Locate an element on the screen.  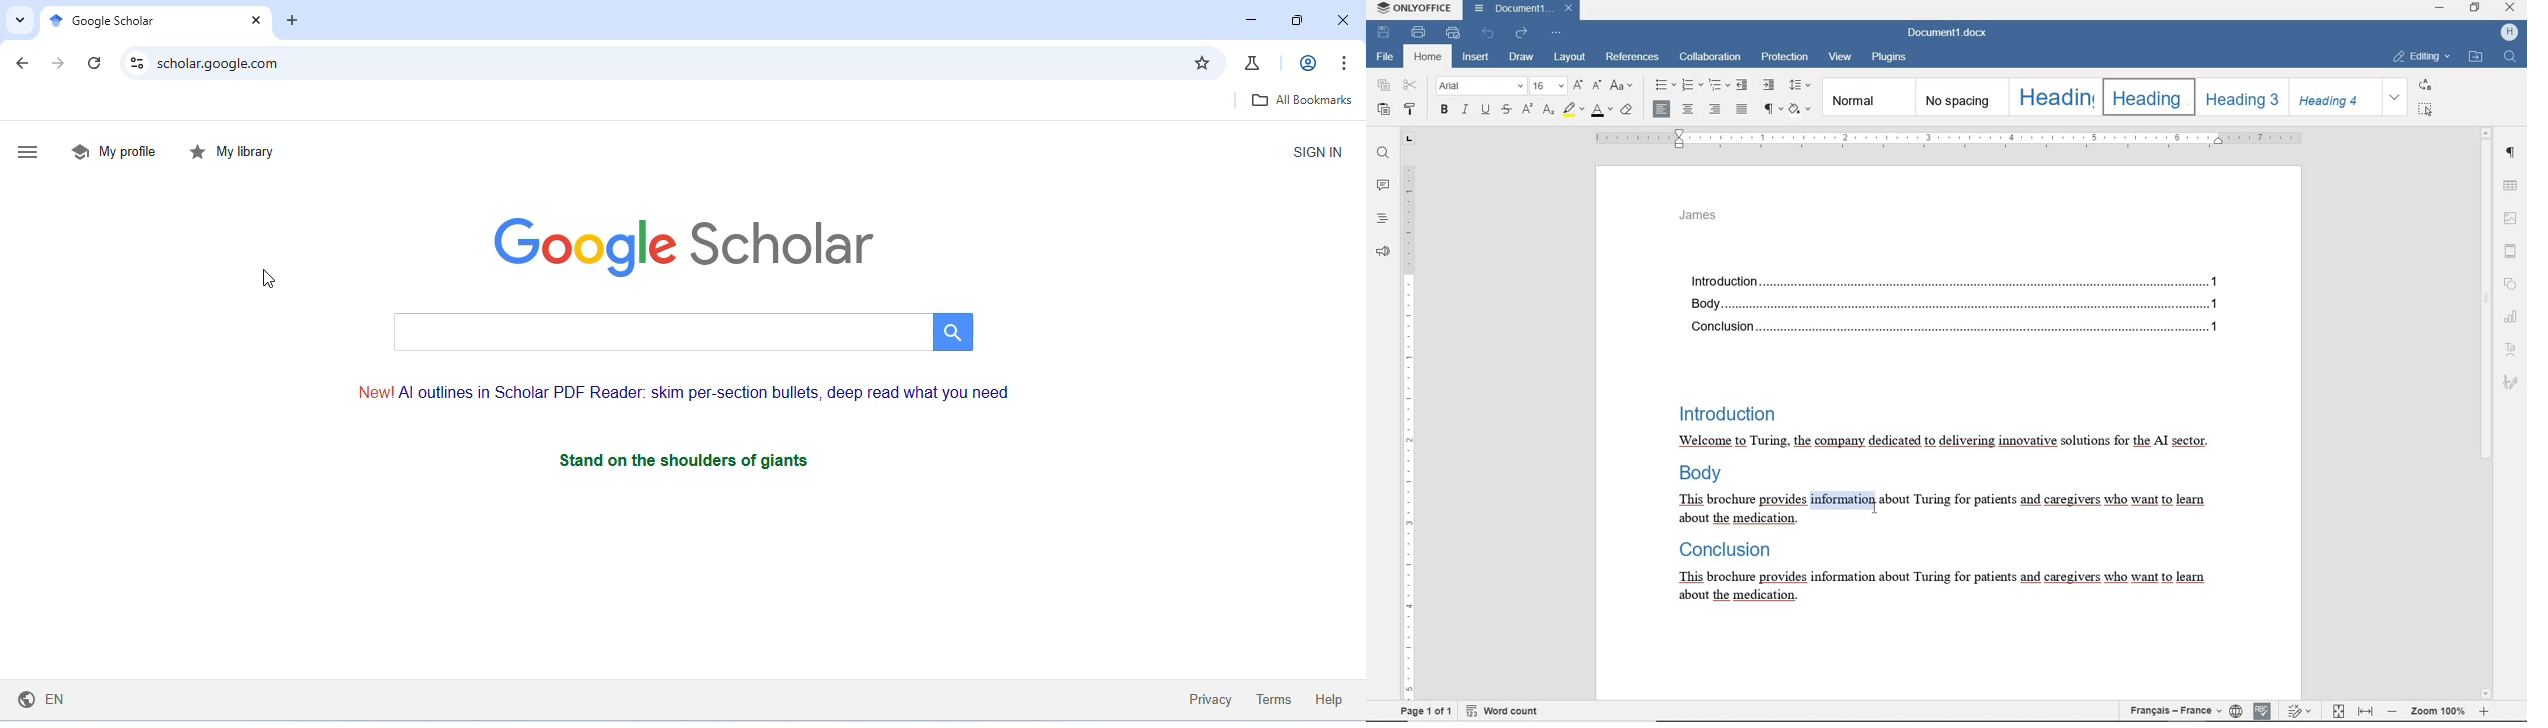
DOCUMENT NAME is located at coordinates (1522, 10).